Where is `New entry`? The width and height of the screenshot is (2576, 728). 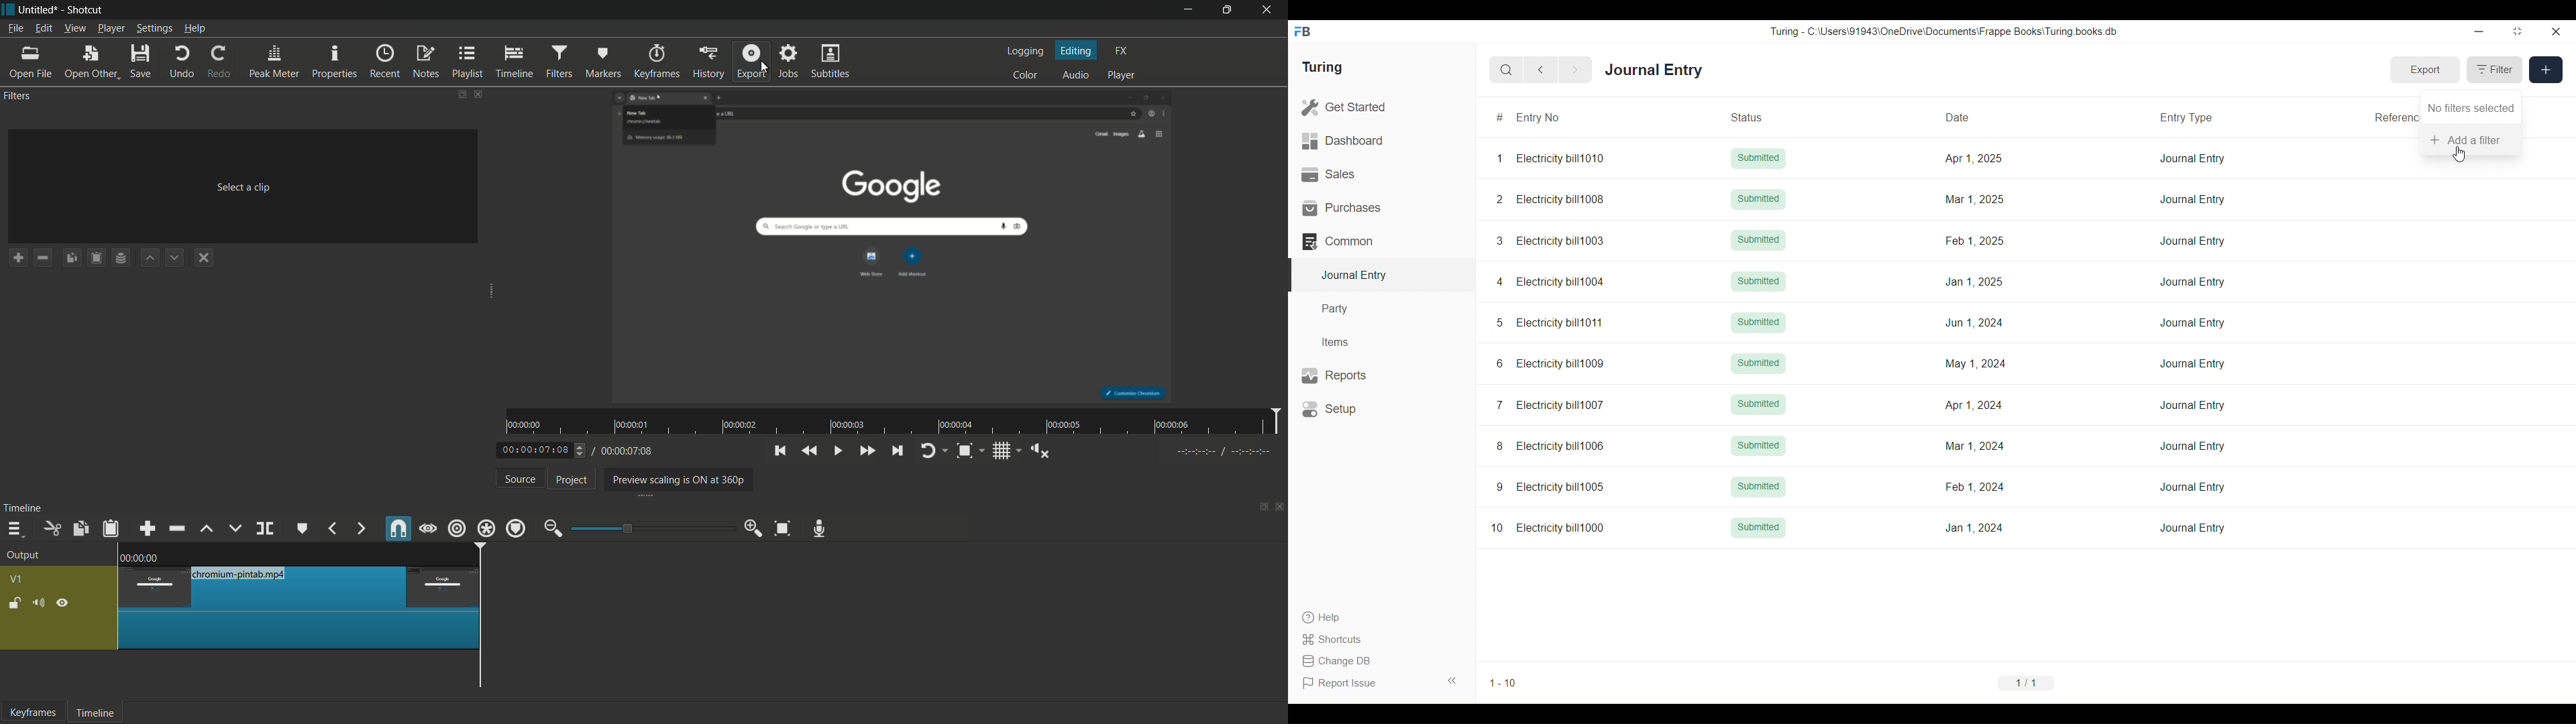 New entry is located at coordinates (2546, 70).